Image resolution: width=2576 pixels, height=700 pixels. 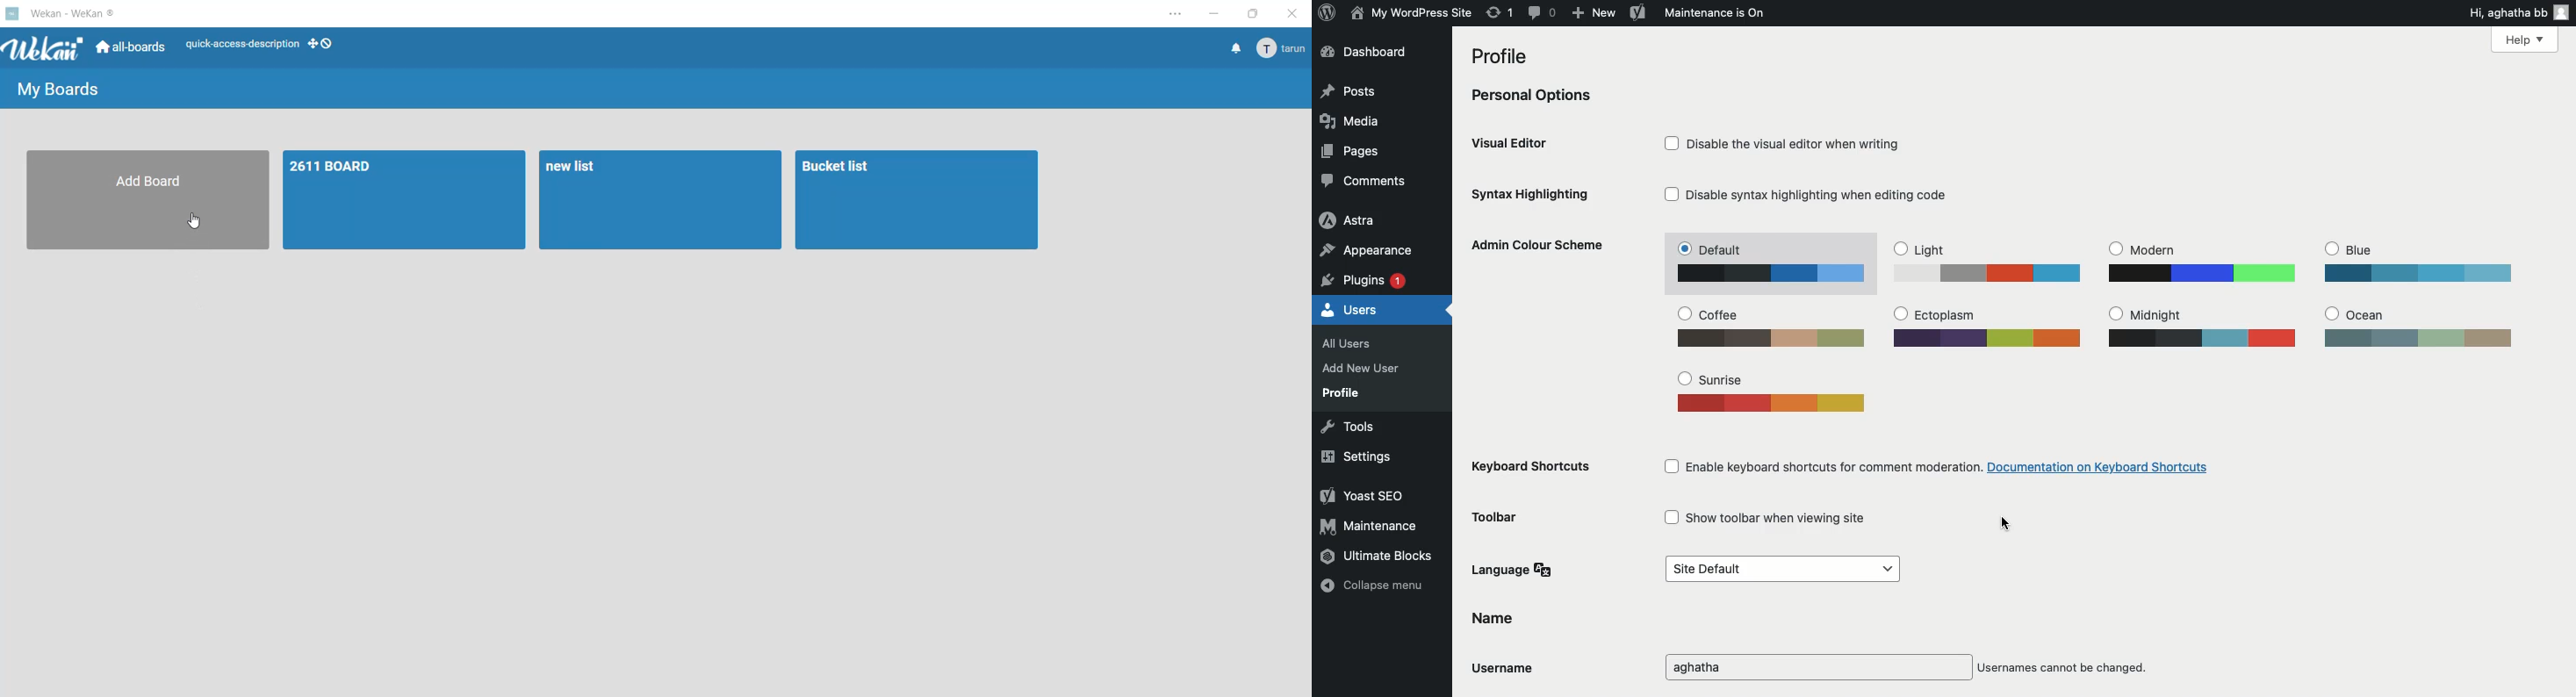 What do you see at coordinates (1540, 245) in the screenshot?
I see `Admin color scheme` at bounding box center [1540, 245].